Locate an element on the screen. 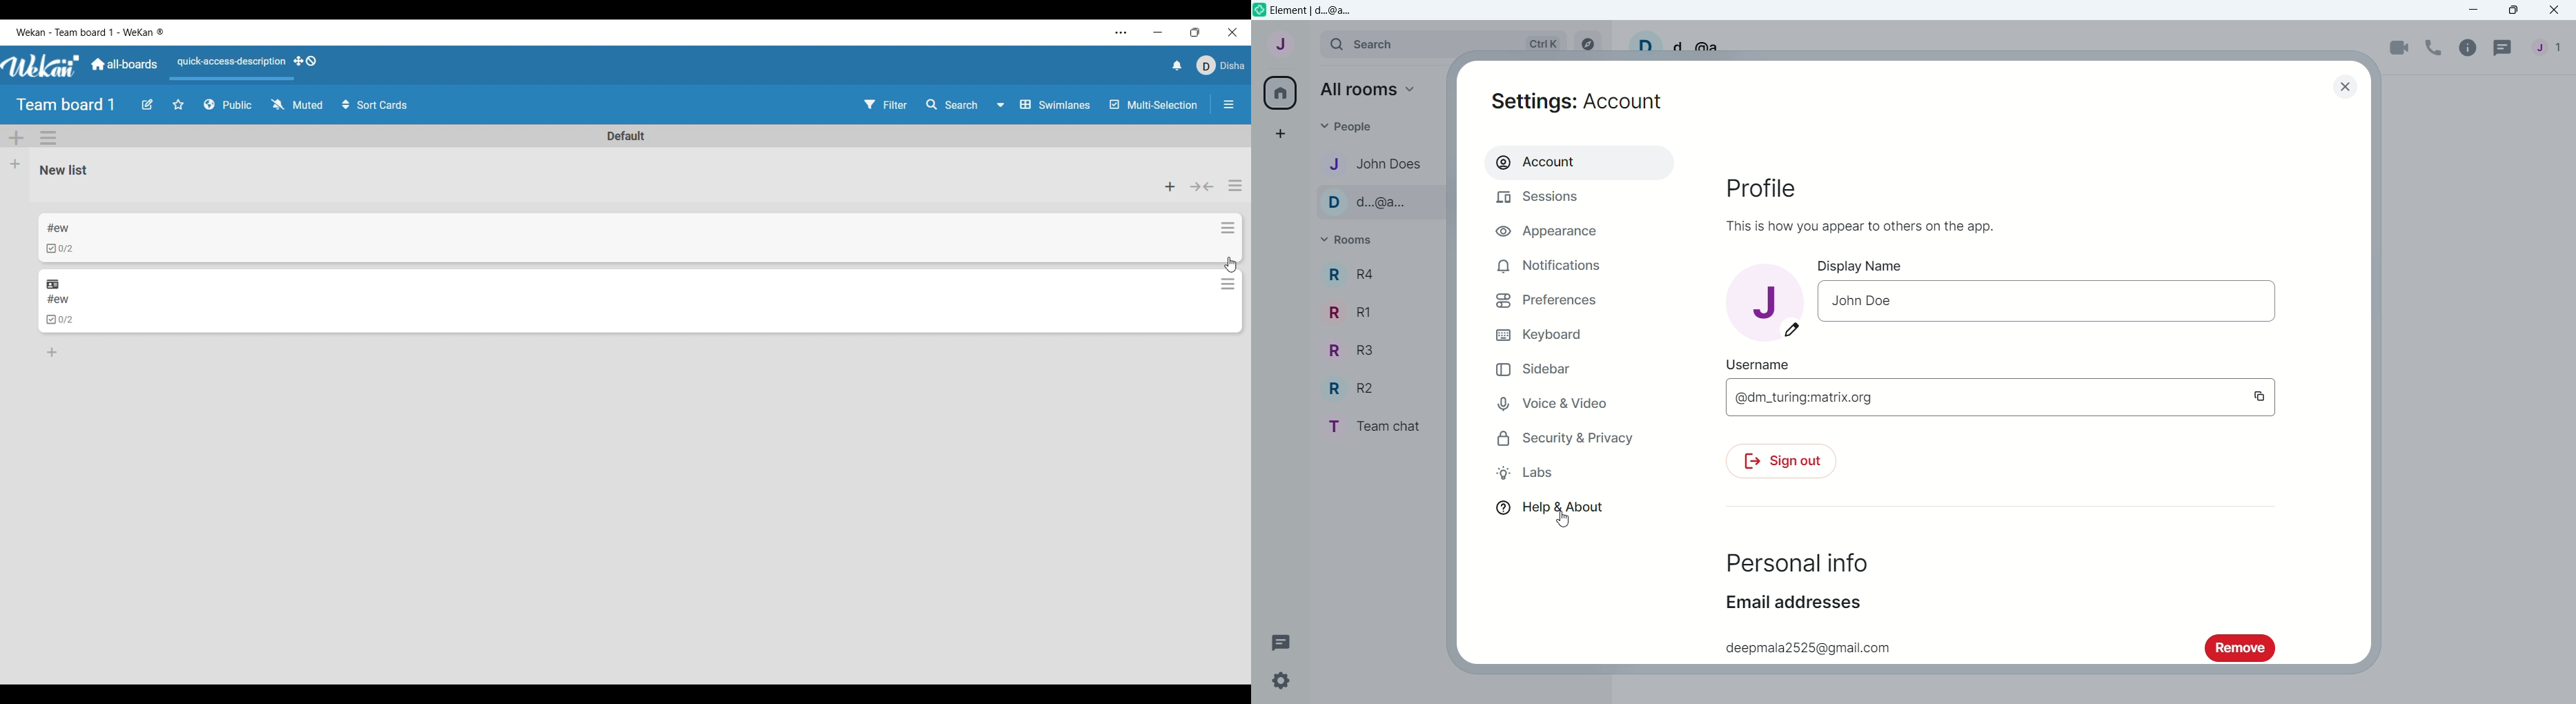 Image resolution: width=2576 pixels, height=728 pixels. Room Team chat is located at coordinates (1372, 426).